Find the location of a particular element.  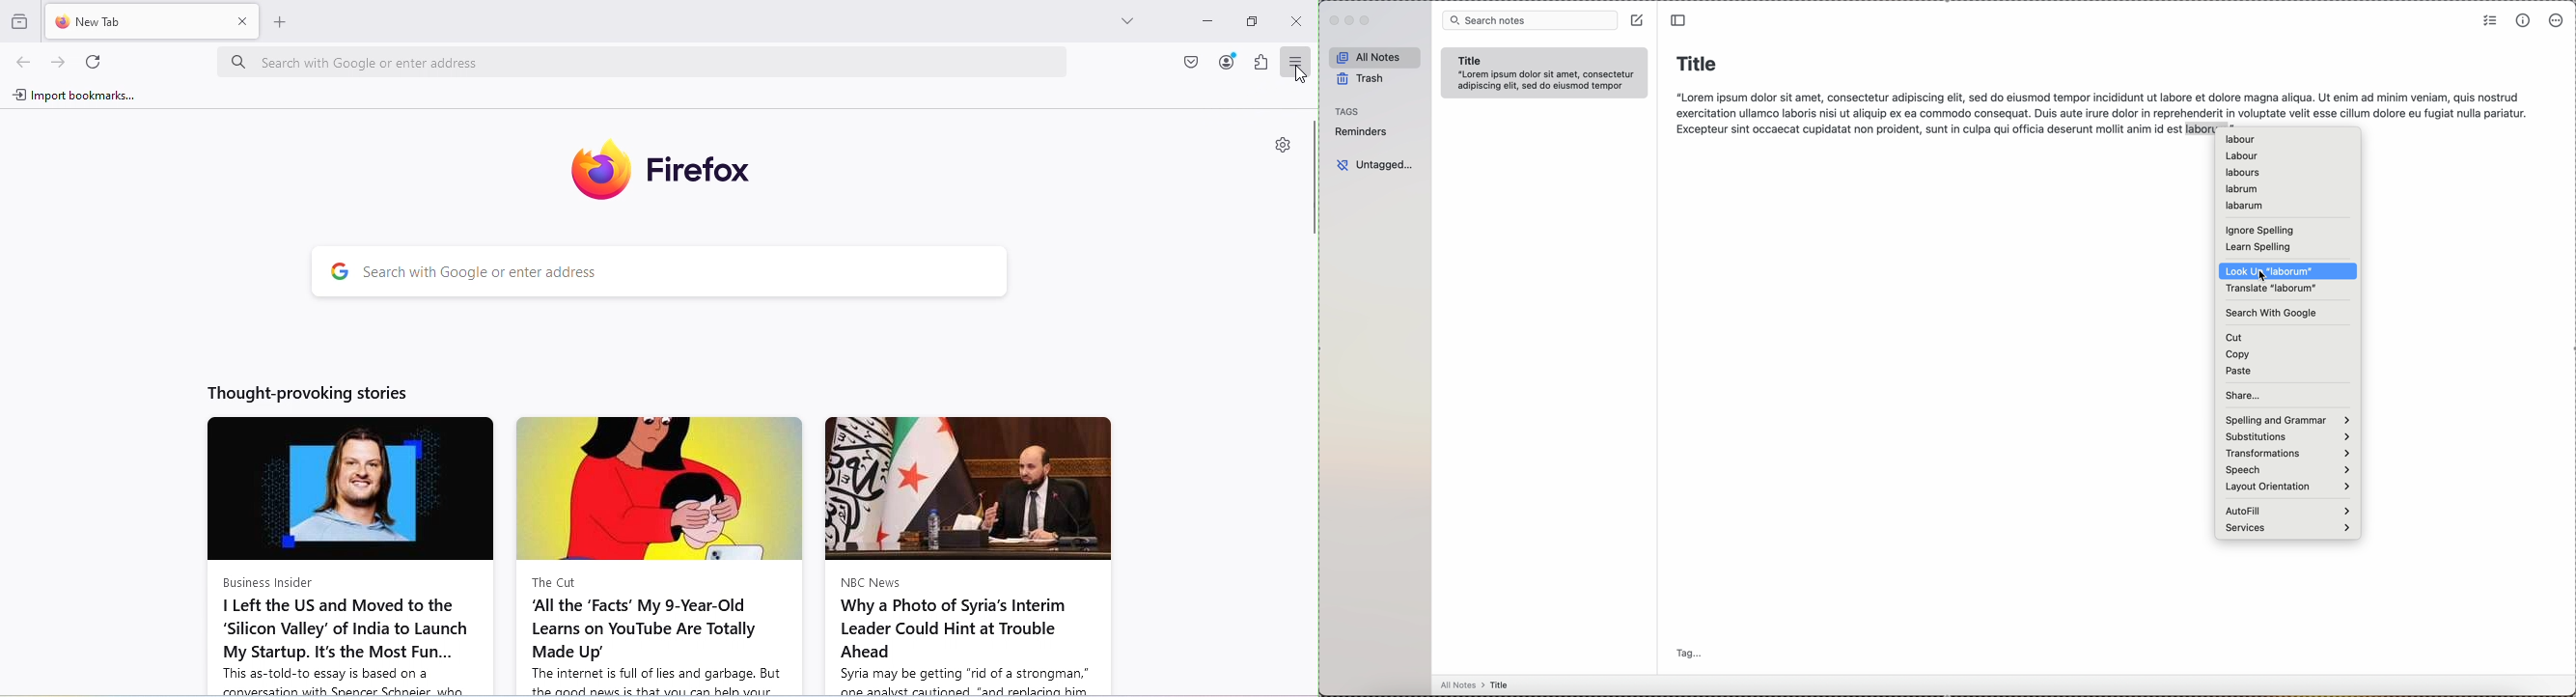

trash is located at coordinates (1365, 78).